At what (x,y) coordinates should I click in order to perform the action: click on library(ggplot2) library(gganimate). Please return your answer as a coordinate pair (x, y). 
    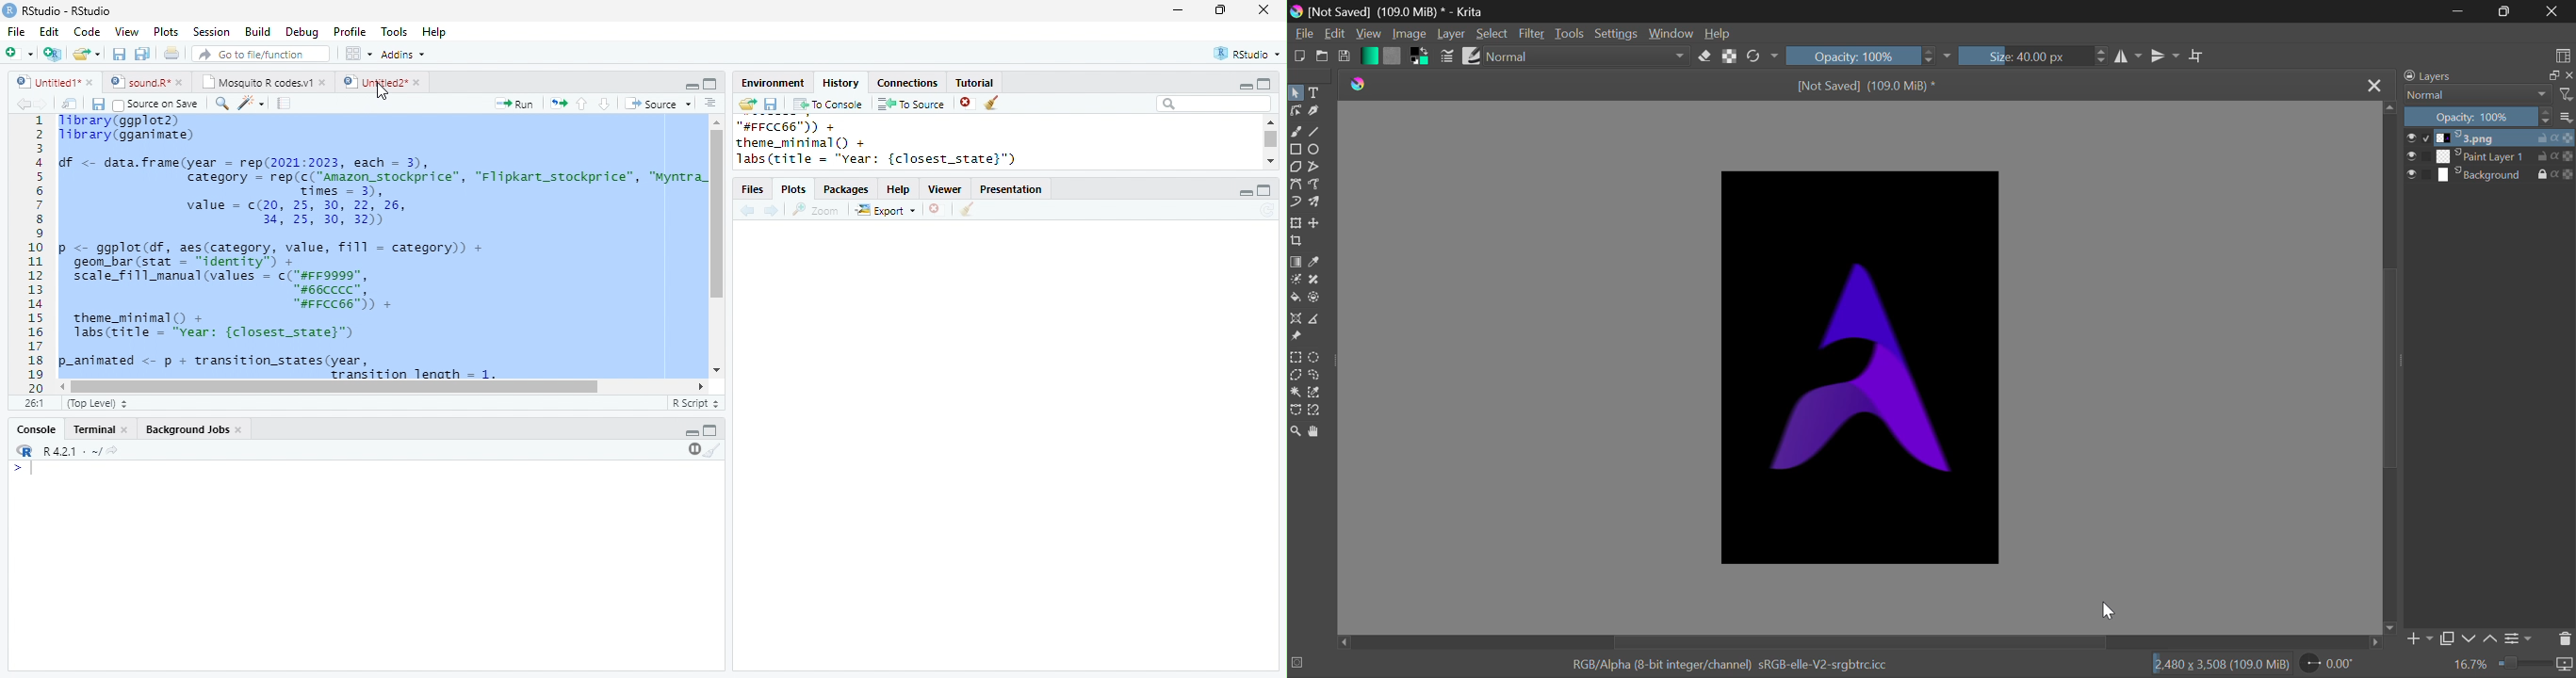
    Looking at the image, I should click on (137, 128).